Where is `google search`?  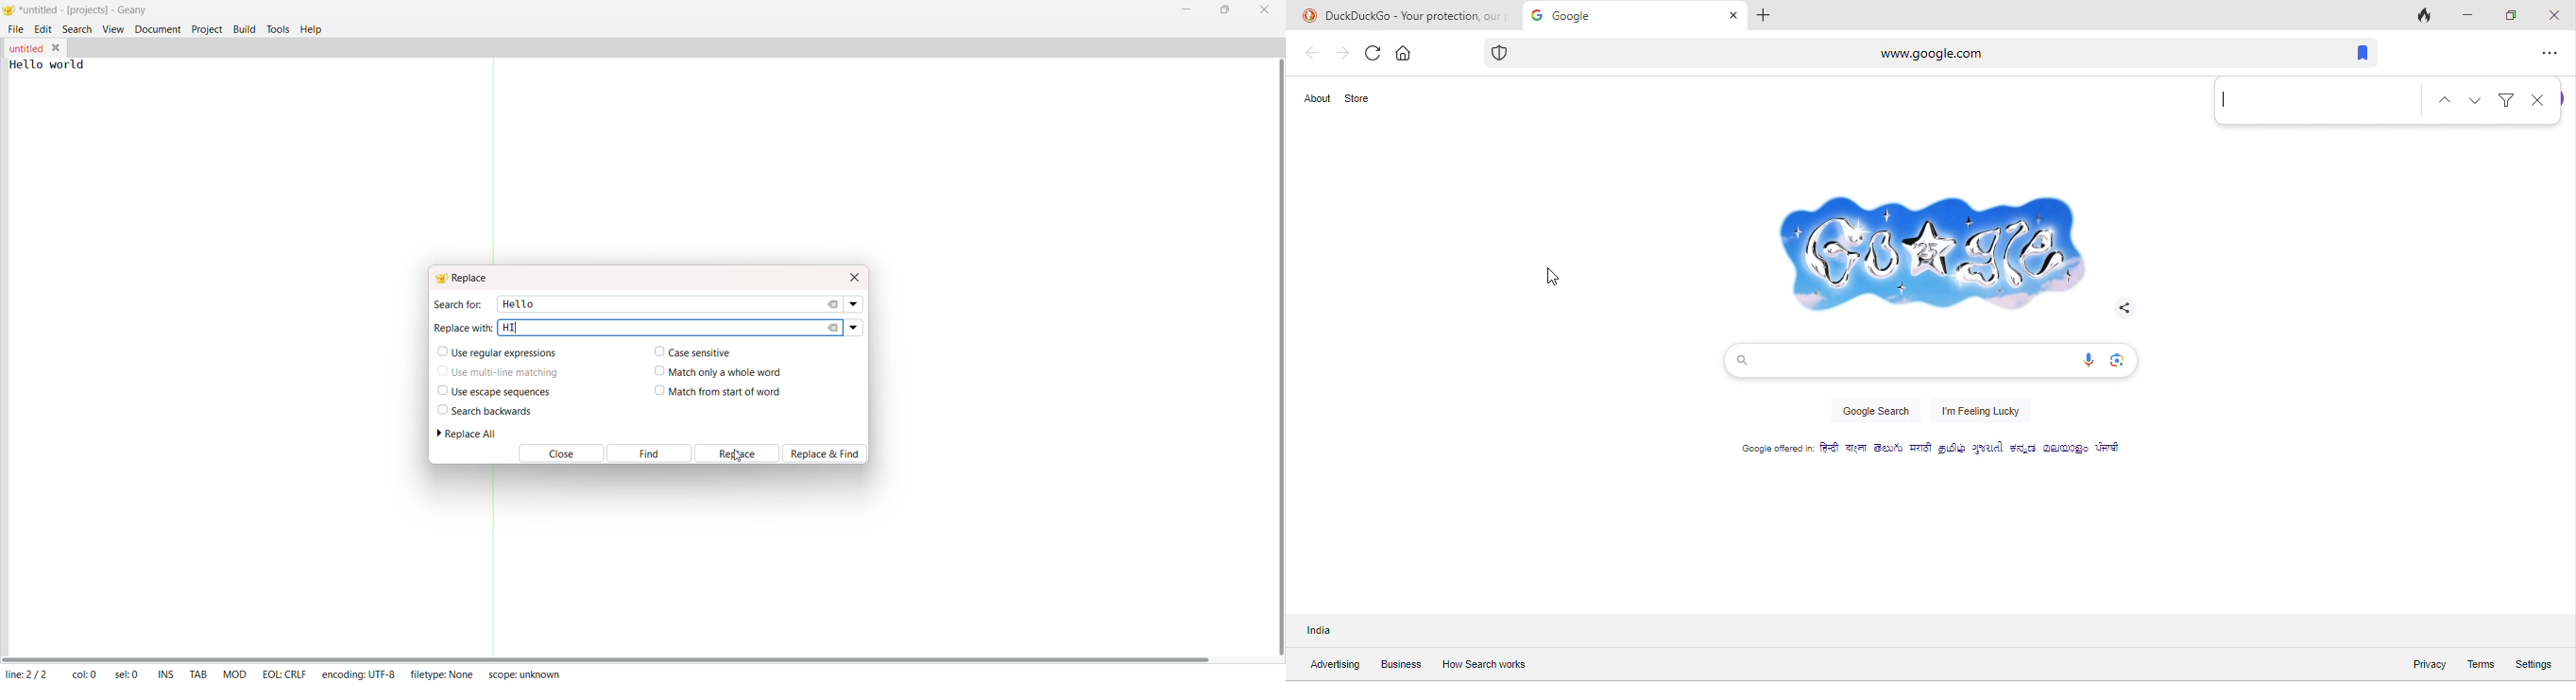
google search is located at coordinates (1874, 415).